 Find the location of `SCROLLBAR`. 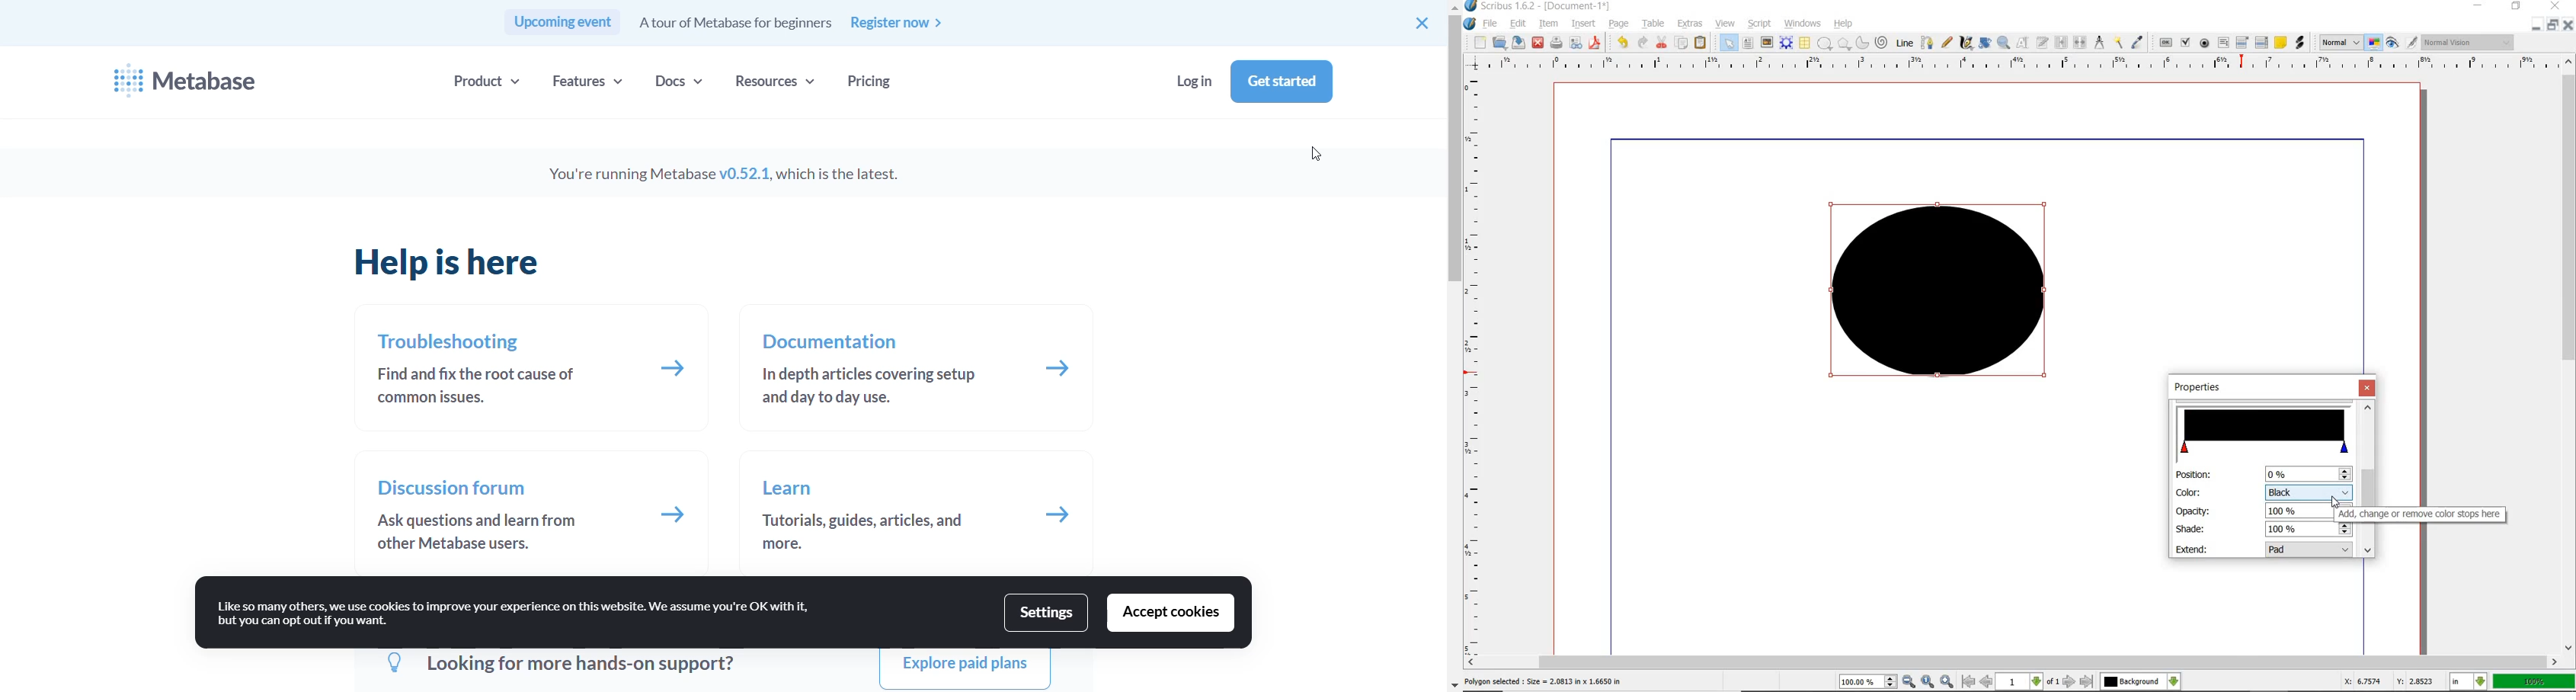

SCROLLBAR is located at coordinates (2012, 662).